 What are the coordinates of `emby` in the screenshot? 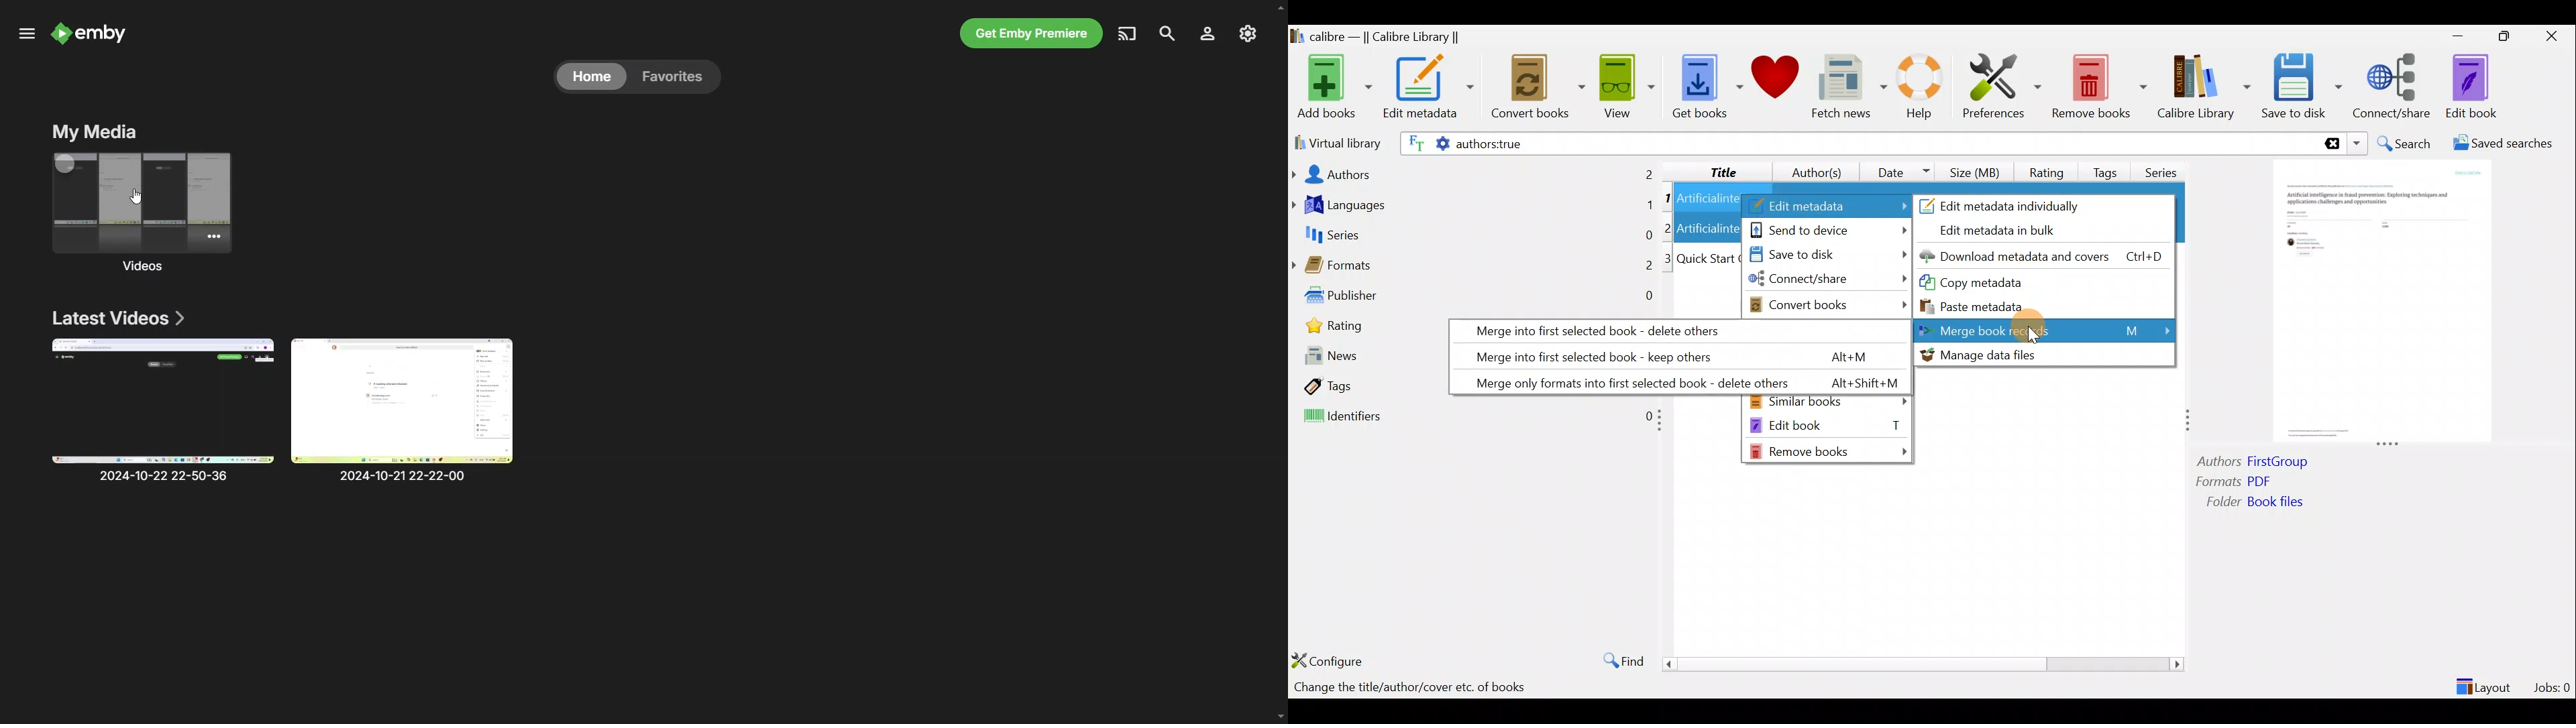 It's located at (93, 29).